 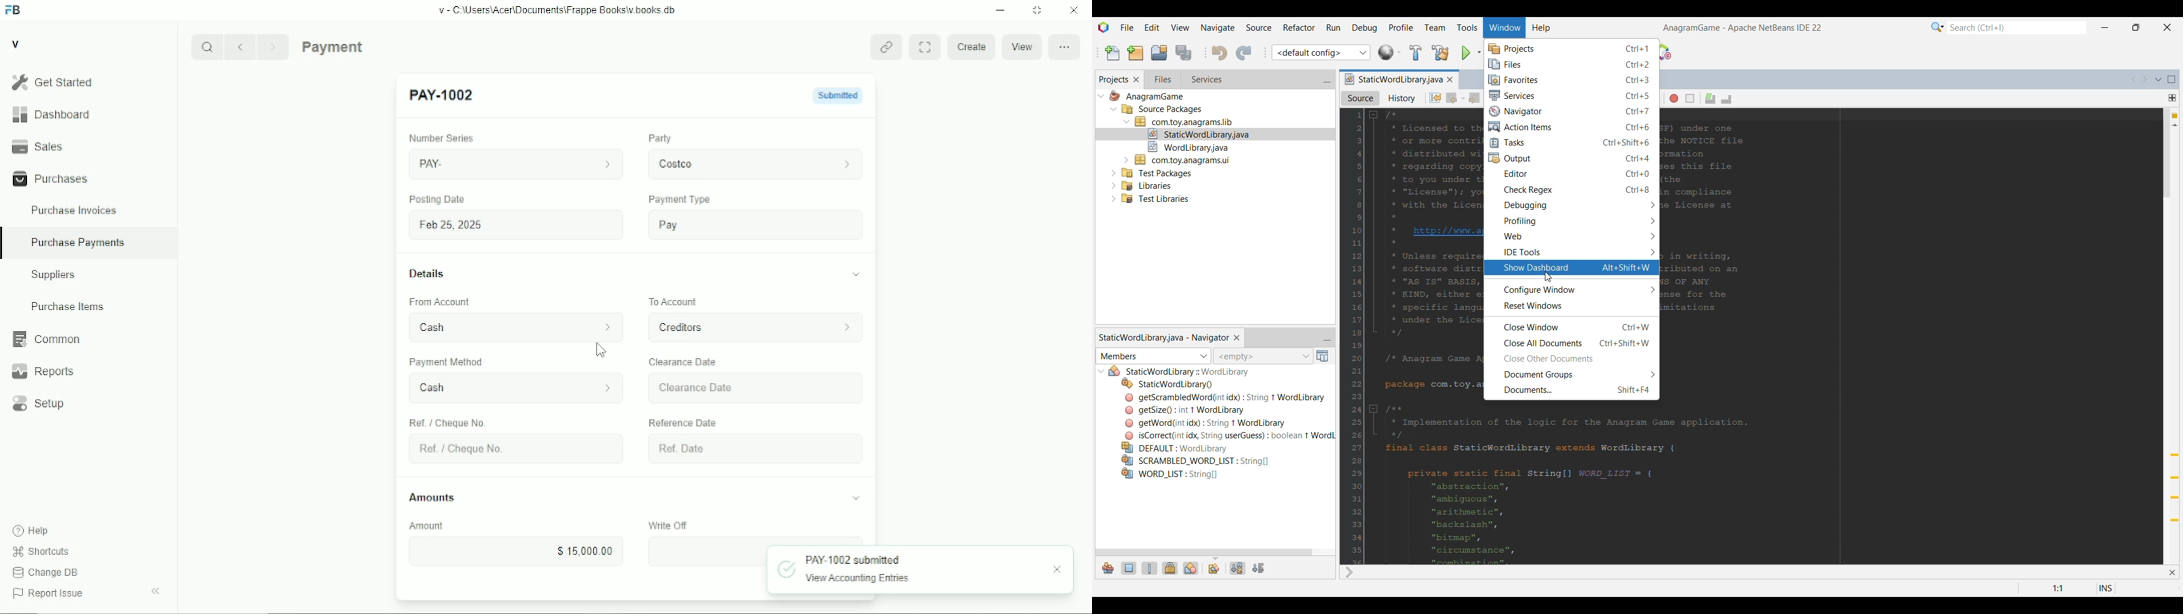 I want to click on Minimize, so click(x=1000, y=10).